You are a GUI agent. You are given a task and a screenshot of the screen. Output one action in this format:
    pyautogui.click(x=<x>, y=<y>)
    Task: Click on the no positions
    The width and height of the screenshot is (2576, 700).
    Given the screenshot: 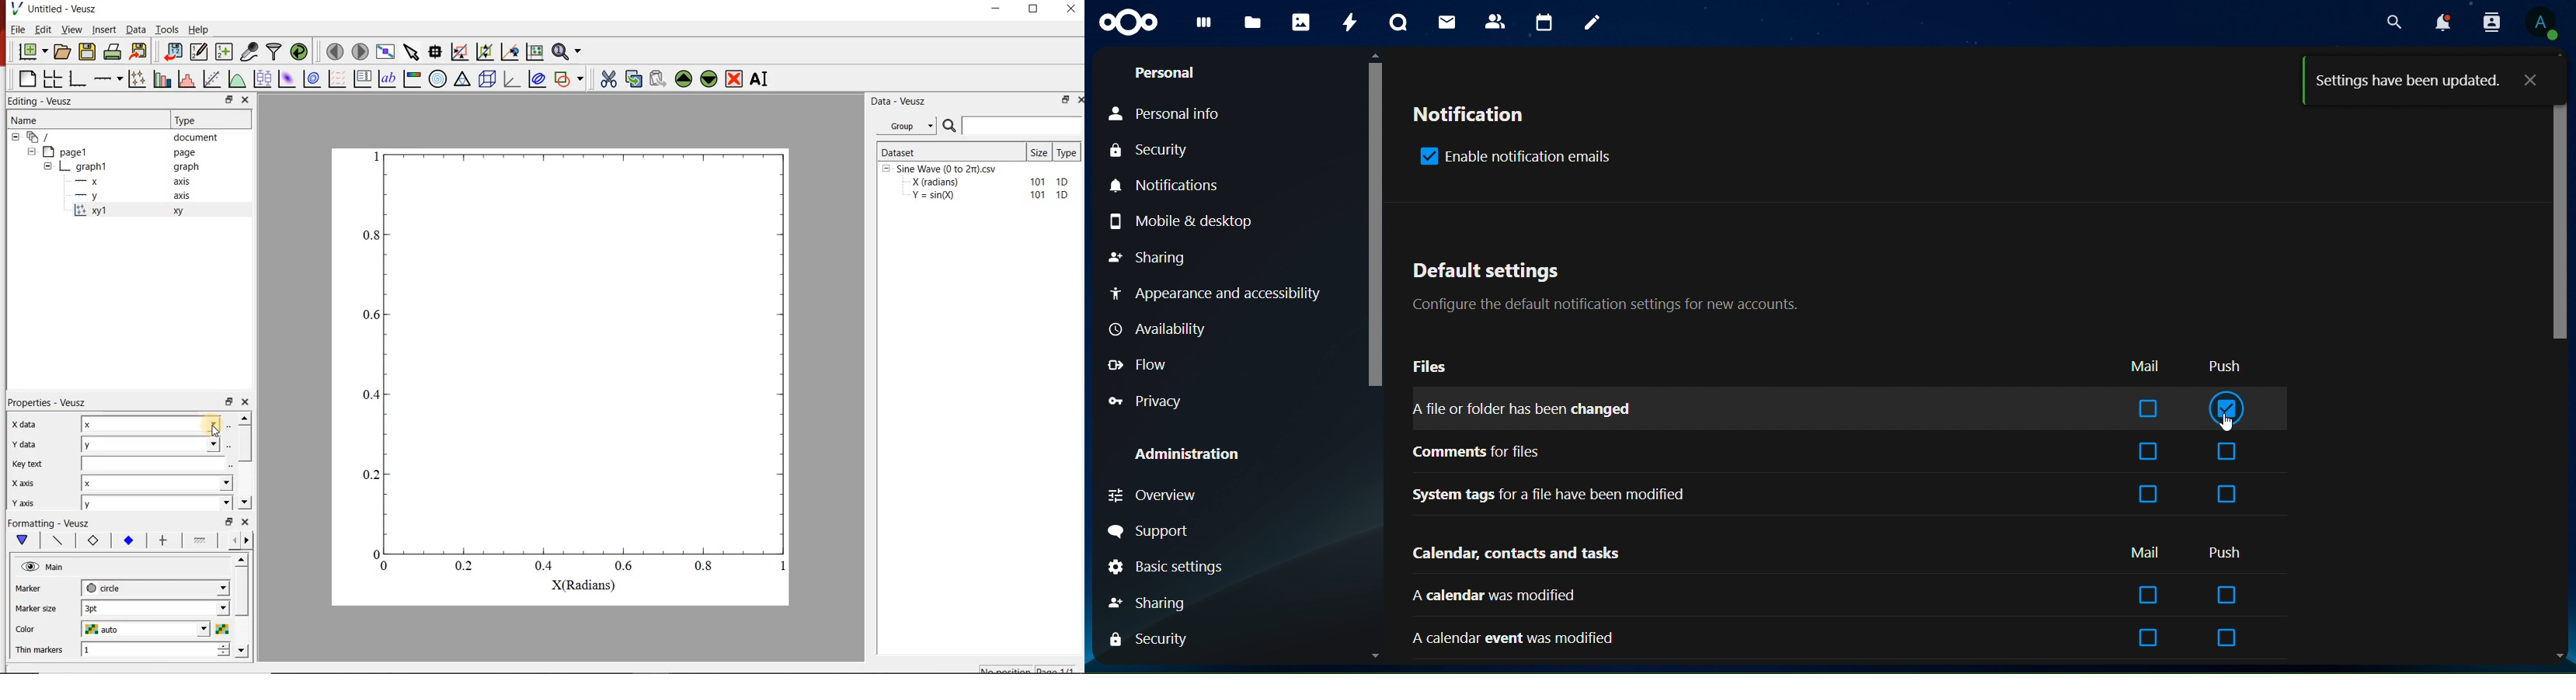 What is the action you would take?
    pyautogui.click(x=1029, y=668)
    